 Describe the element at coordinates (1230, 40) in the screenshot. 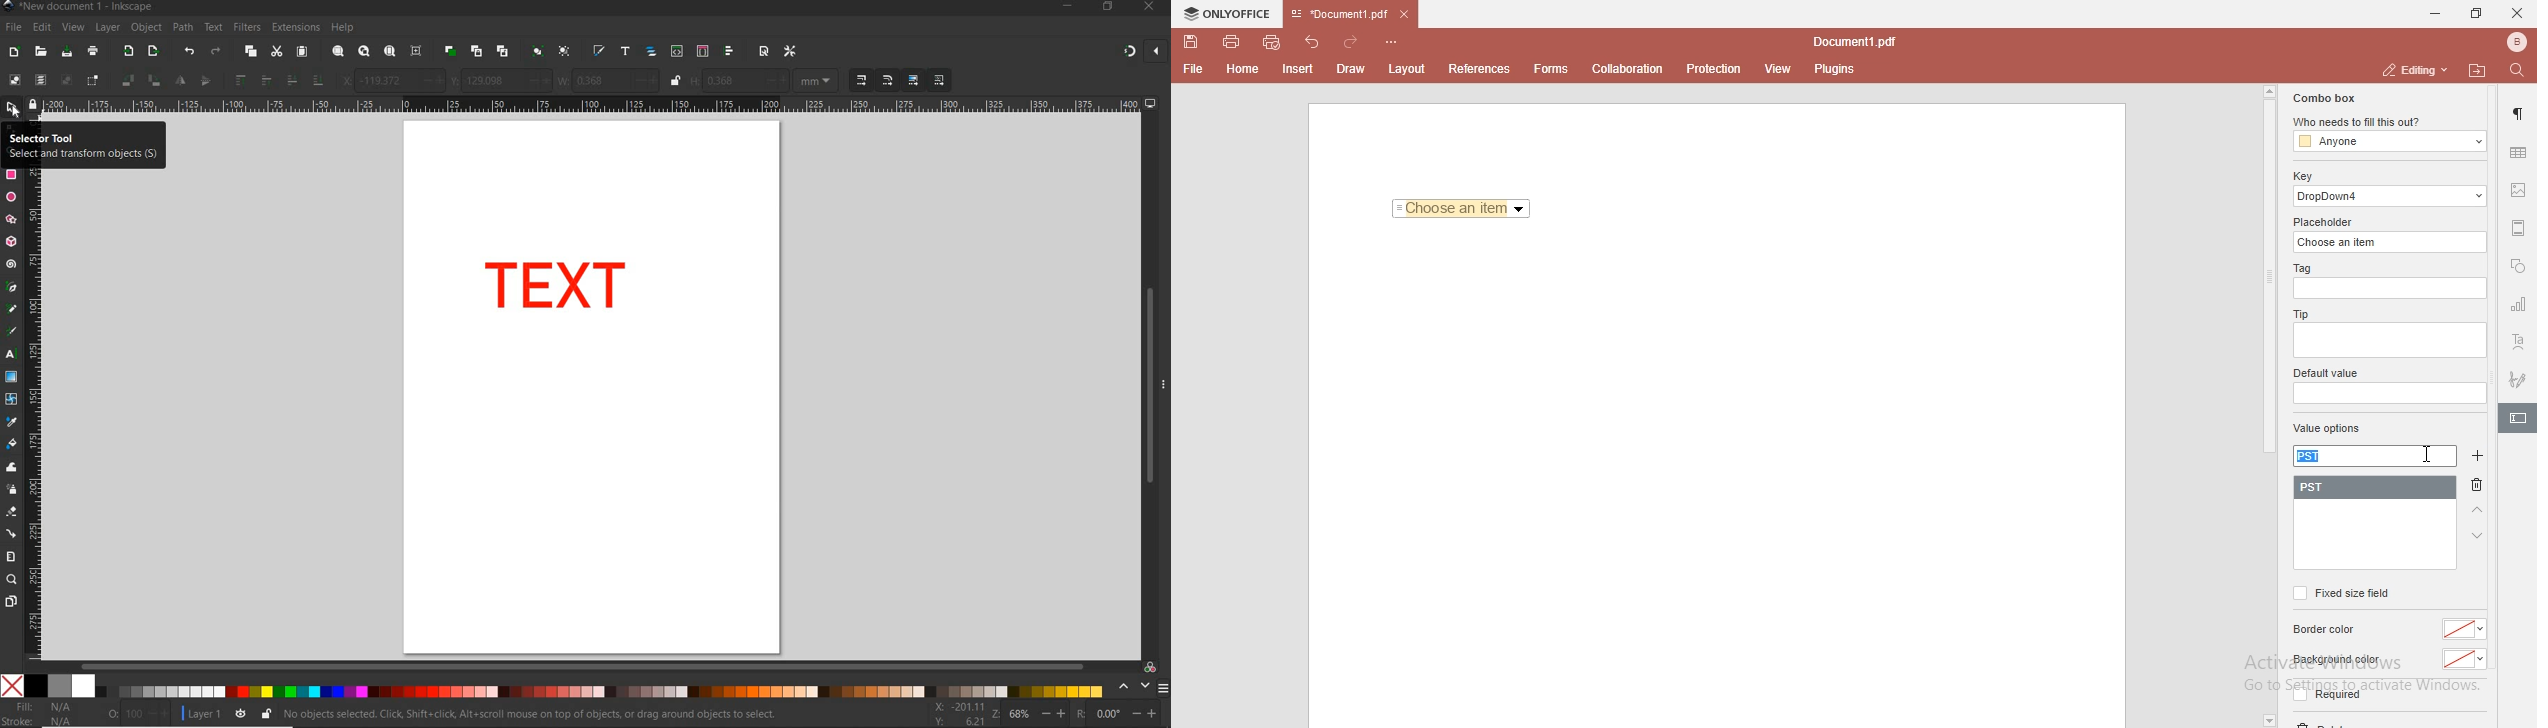

I see `print` at that location.